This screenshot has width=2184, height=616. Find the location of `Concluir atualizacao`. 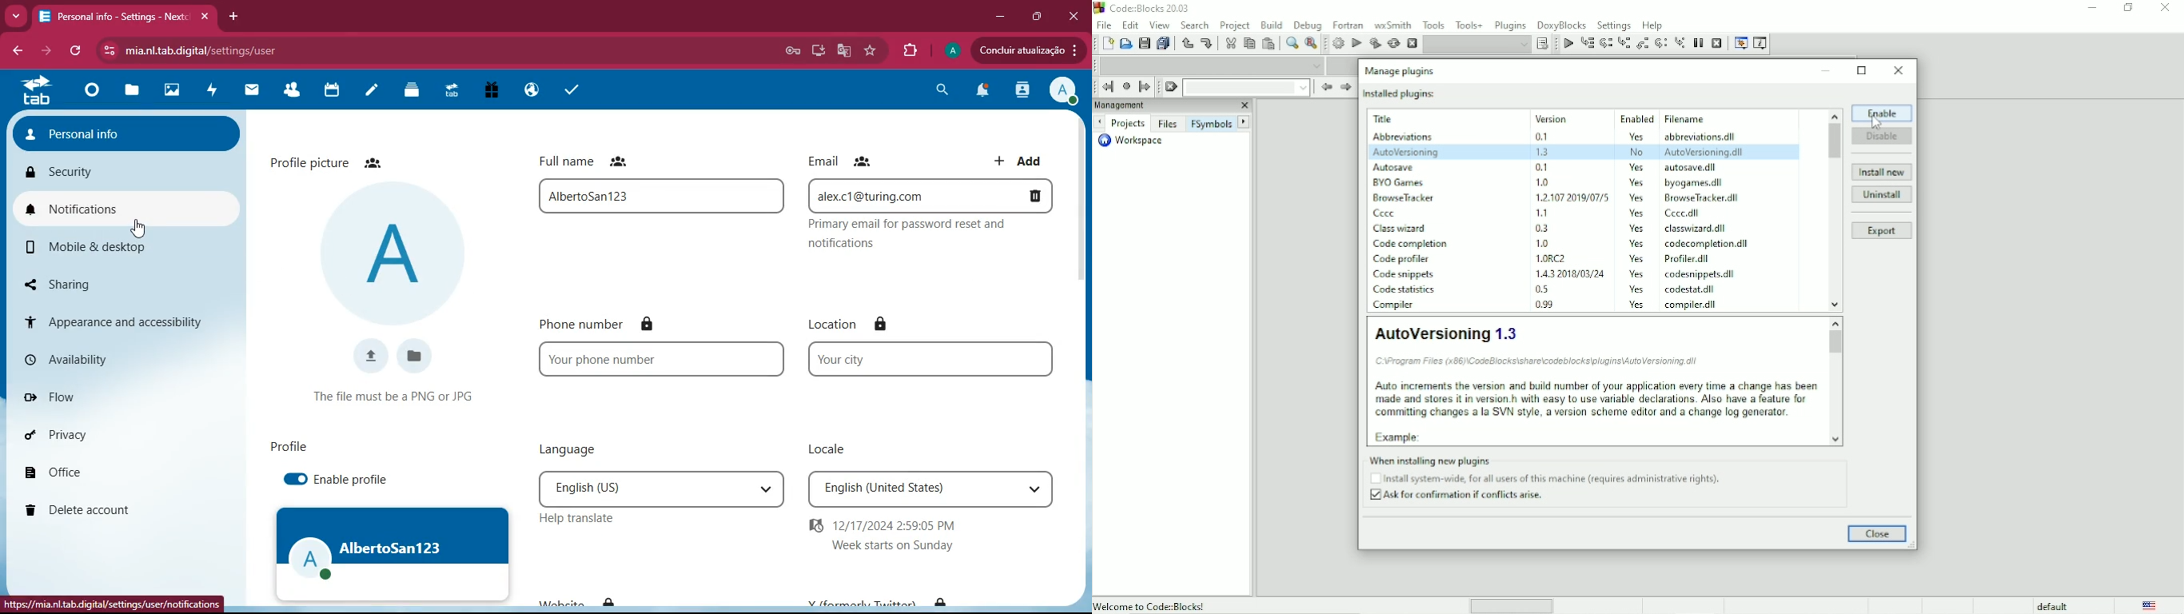

Concluir atualizacao is located at coordinates (1028, 49).